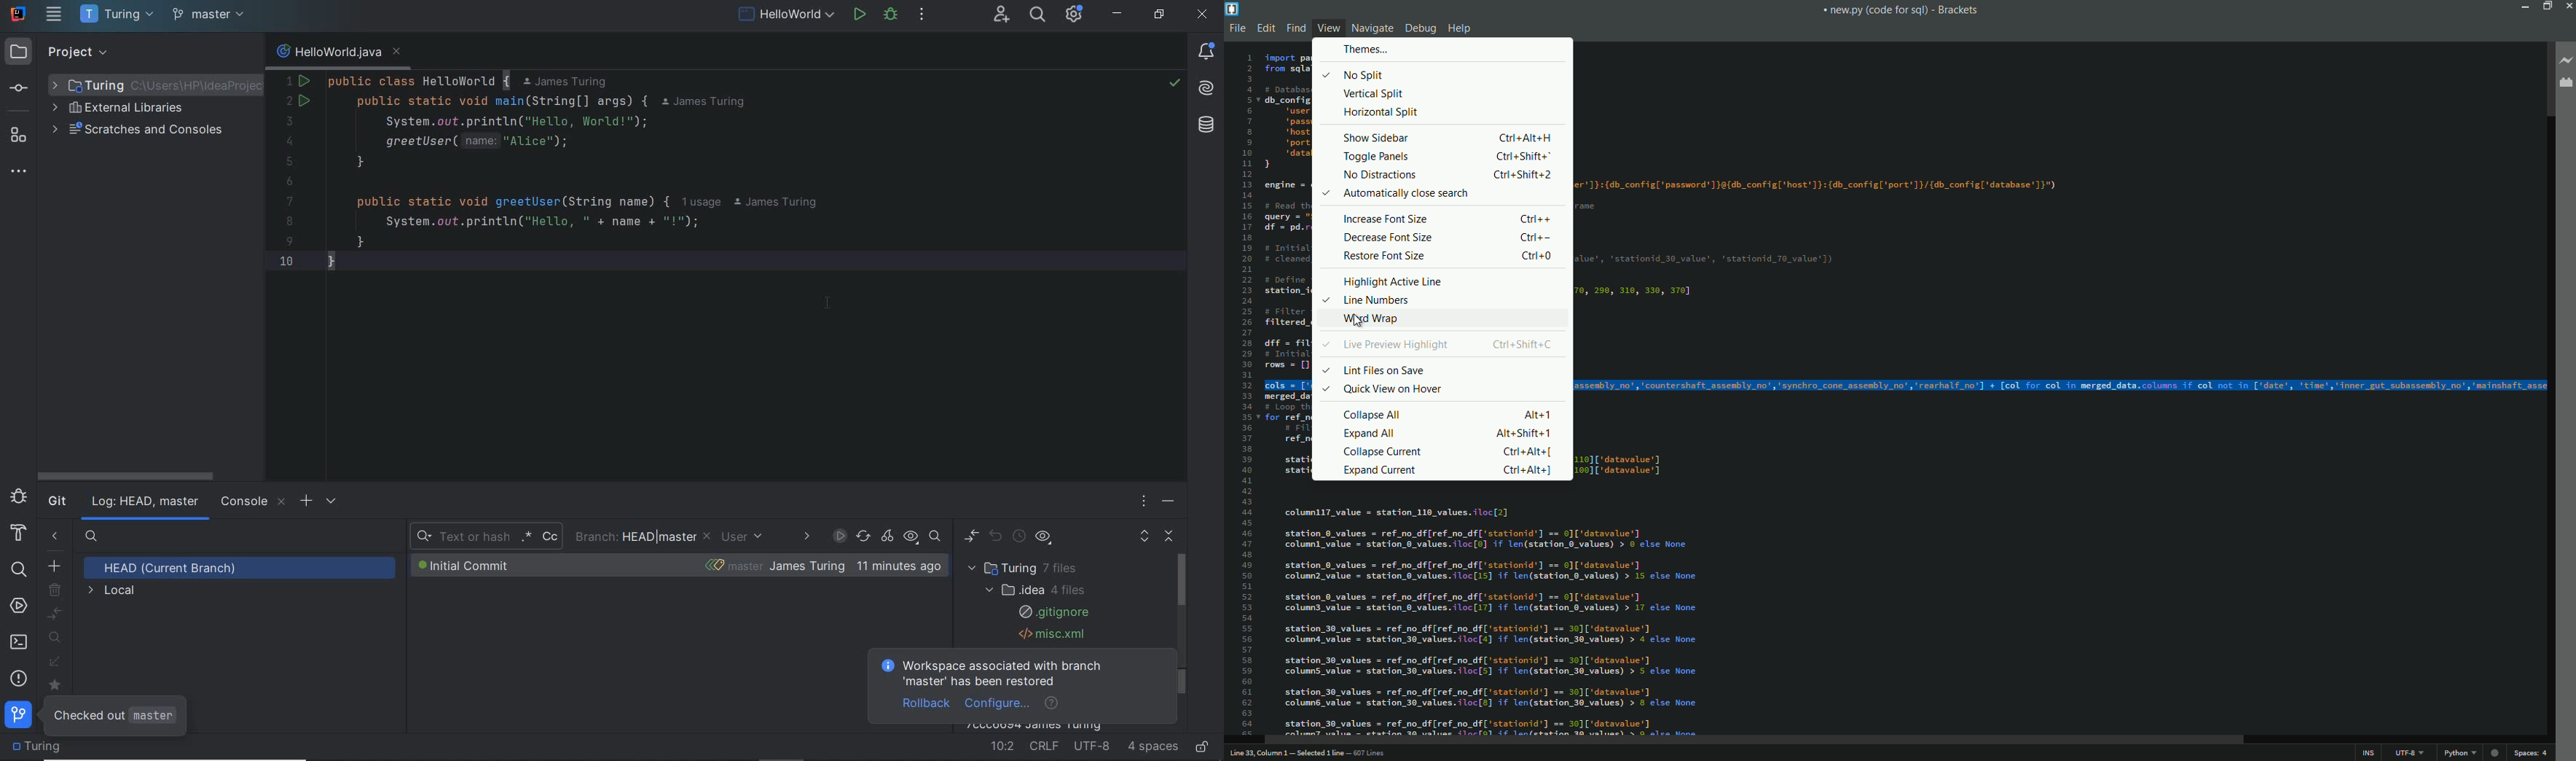 The width and height of the screenshot is (2576, 784). I want to click on restore down, so click(1160, 15).